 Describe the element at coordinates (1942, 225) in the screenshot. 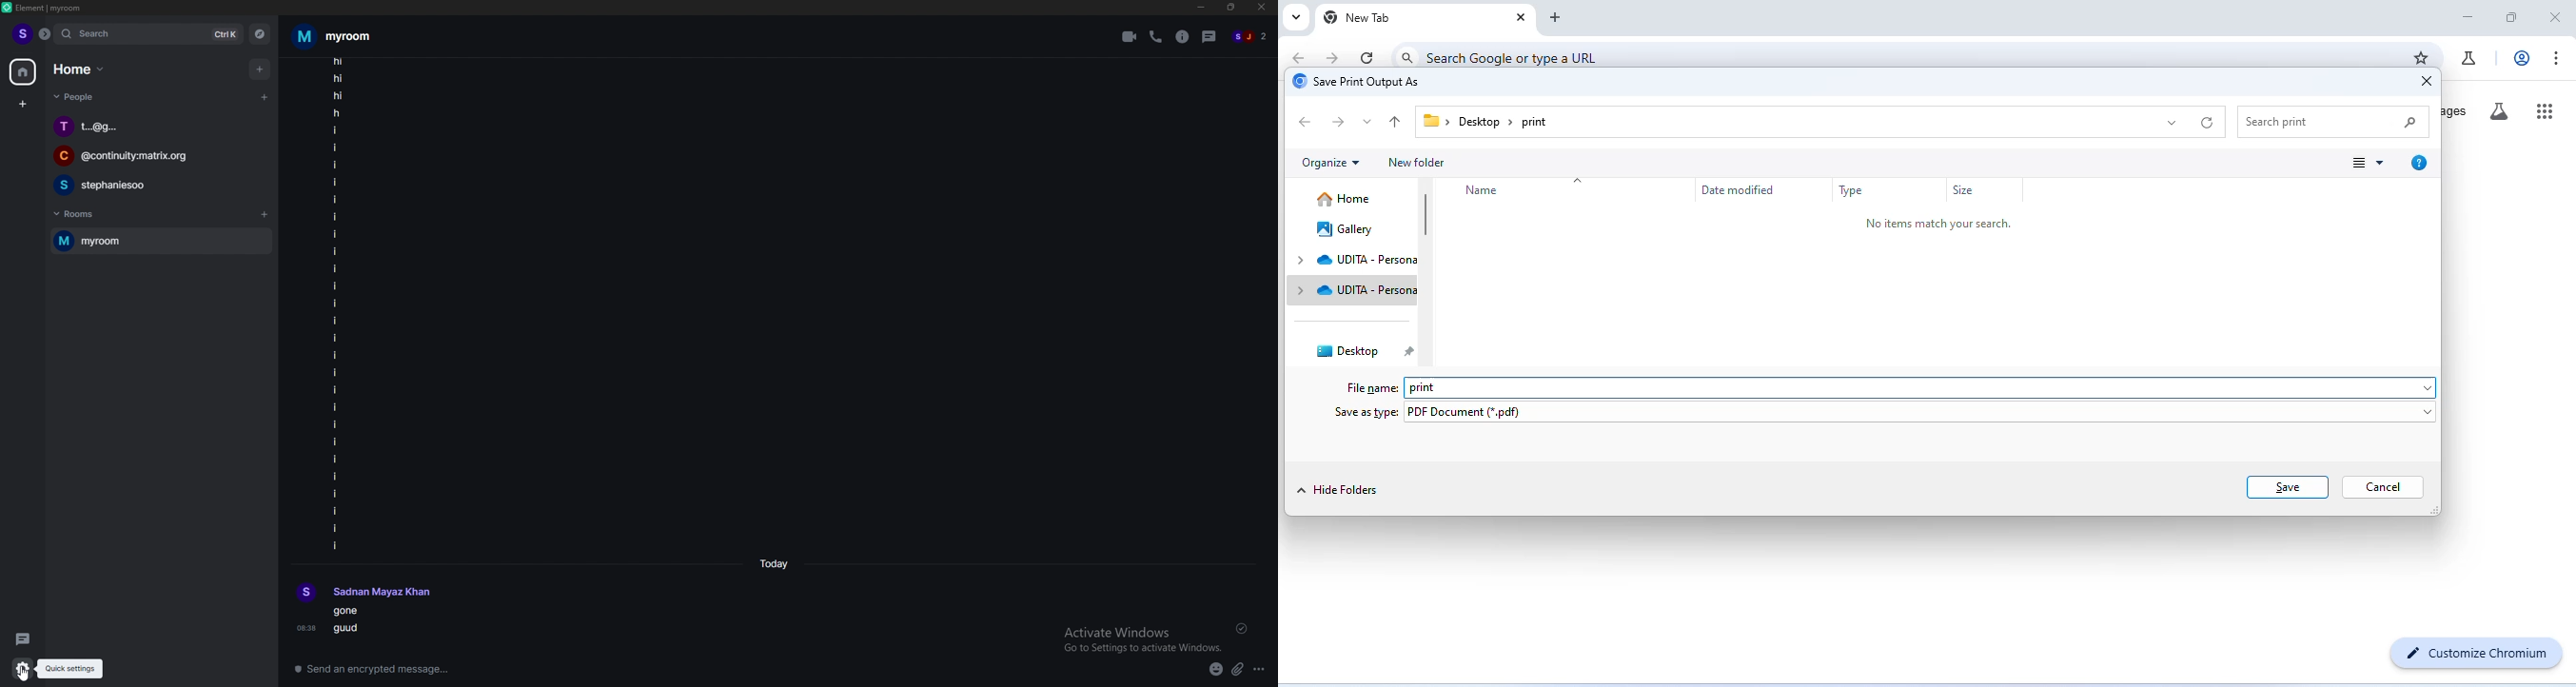

I see `no items match your search` at that location.